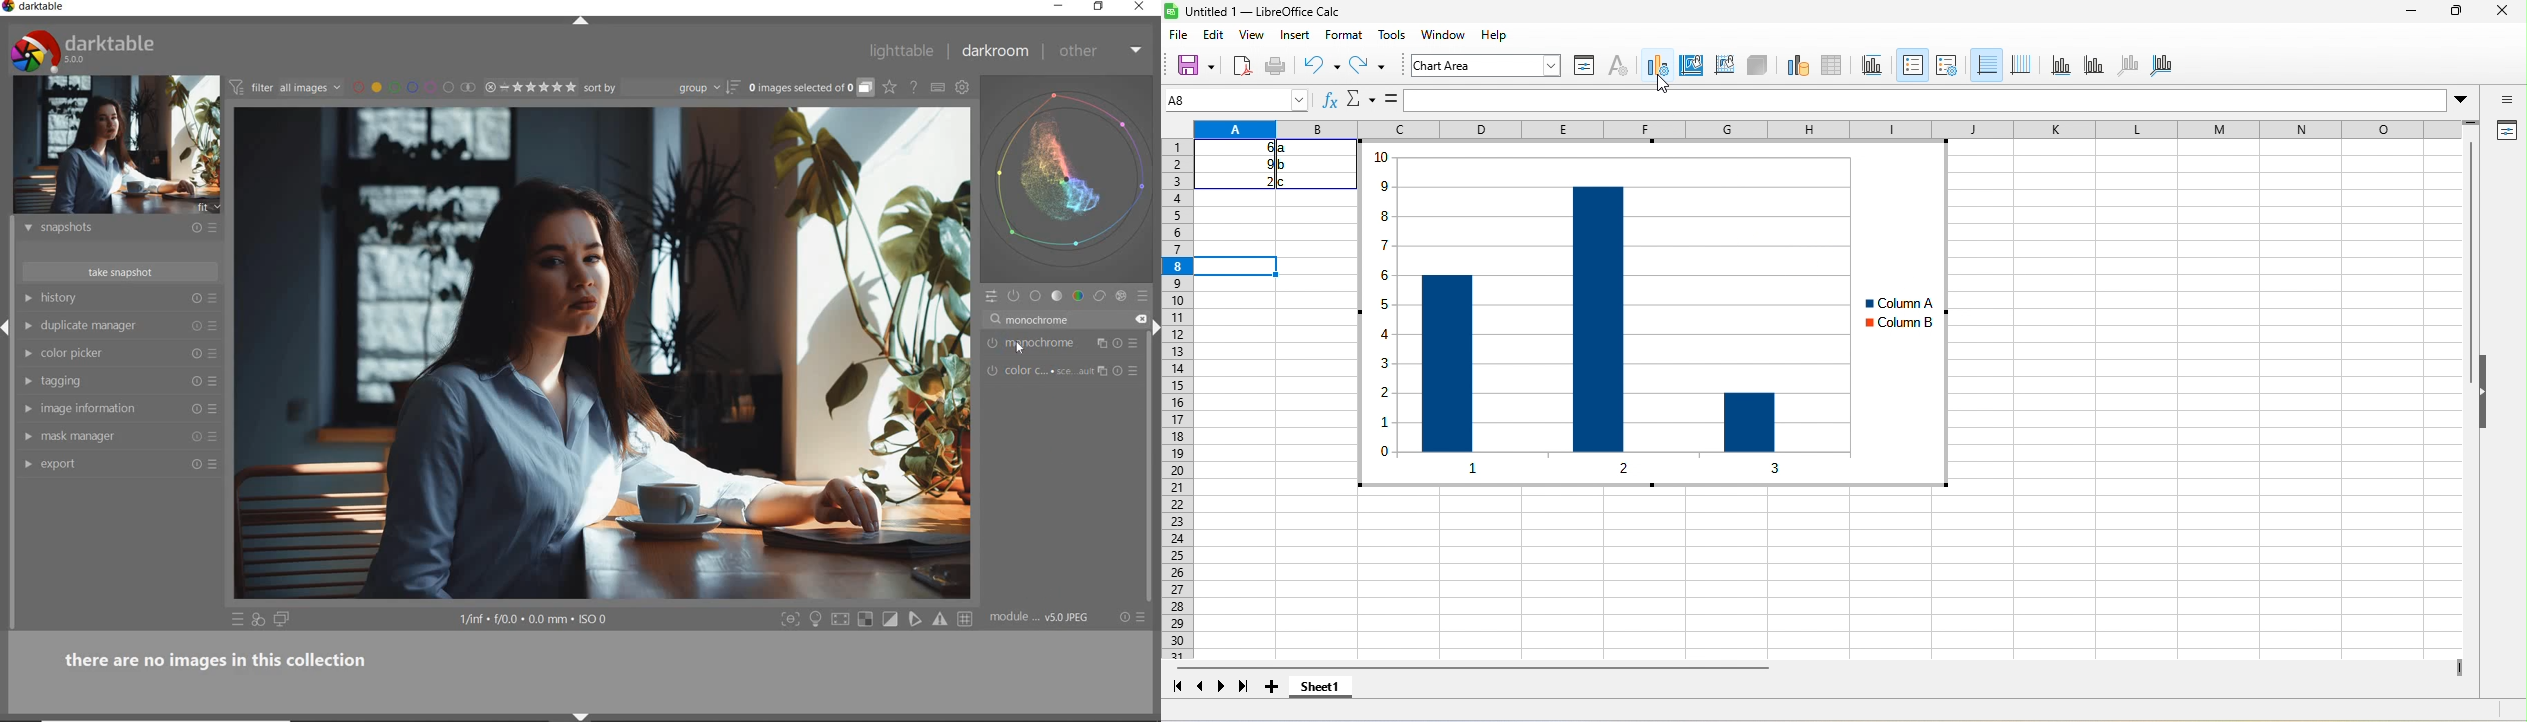 This screenshot has height=728, width=2548. What do you see at coordinates (214, 409) in the screenshot?
I see `preset and preferences` at bounding box center [214, 409].